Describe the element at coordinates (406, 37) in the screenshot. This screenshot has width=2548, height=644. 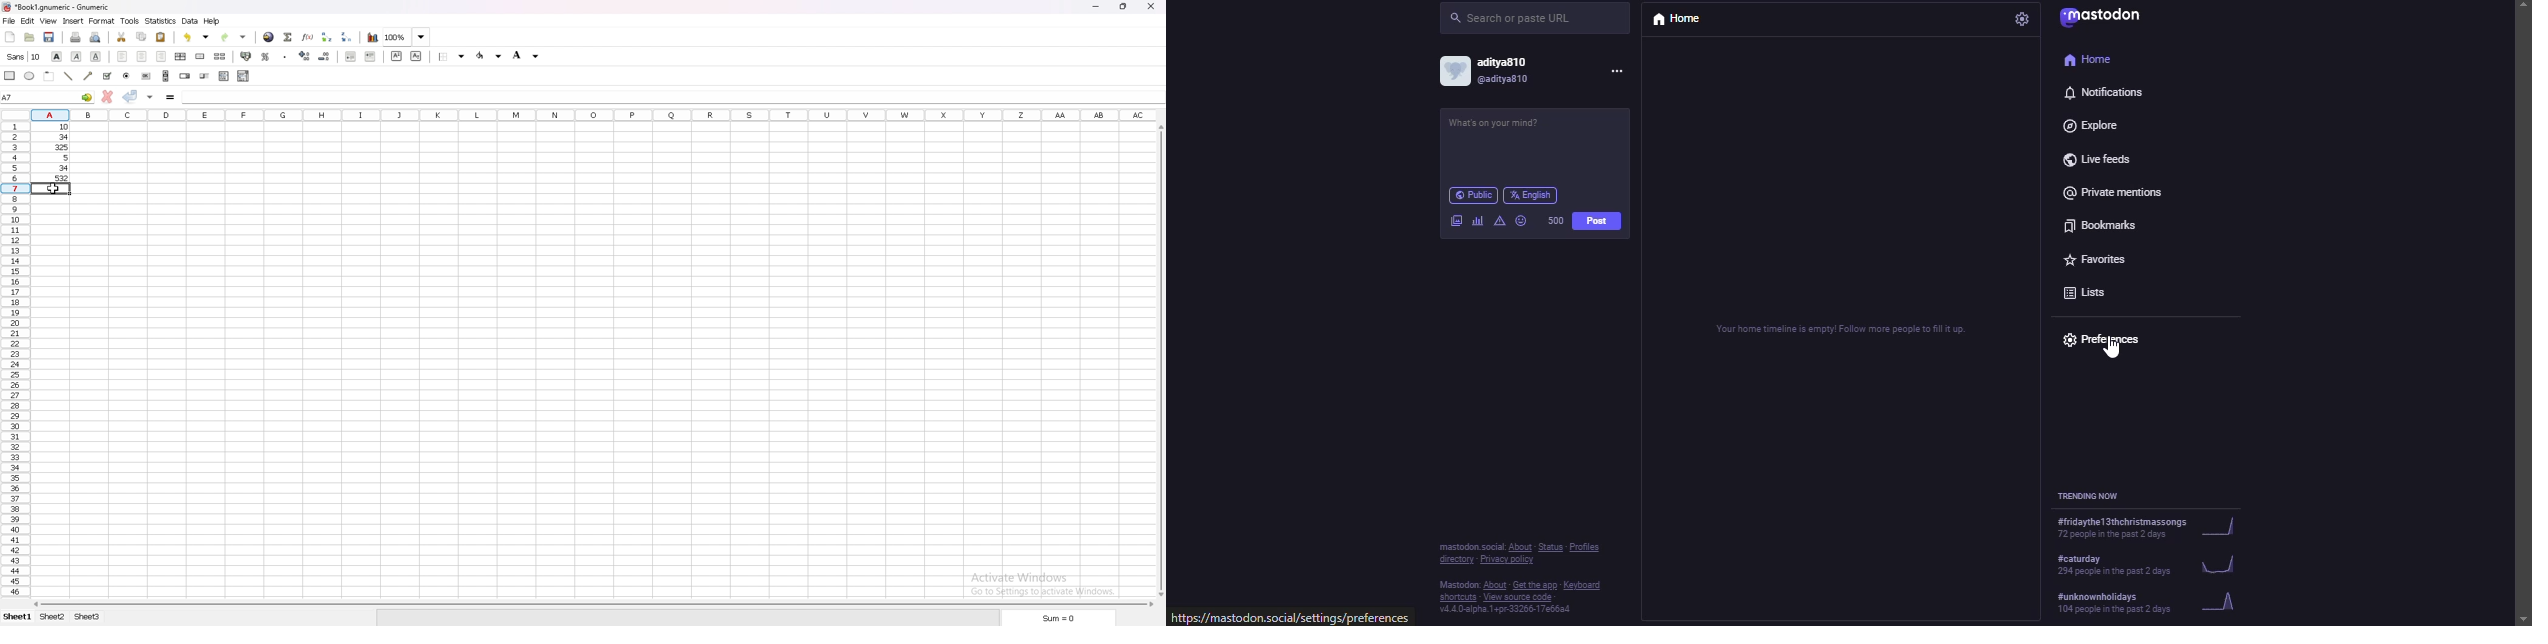
I see `zoom` at that location.